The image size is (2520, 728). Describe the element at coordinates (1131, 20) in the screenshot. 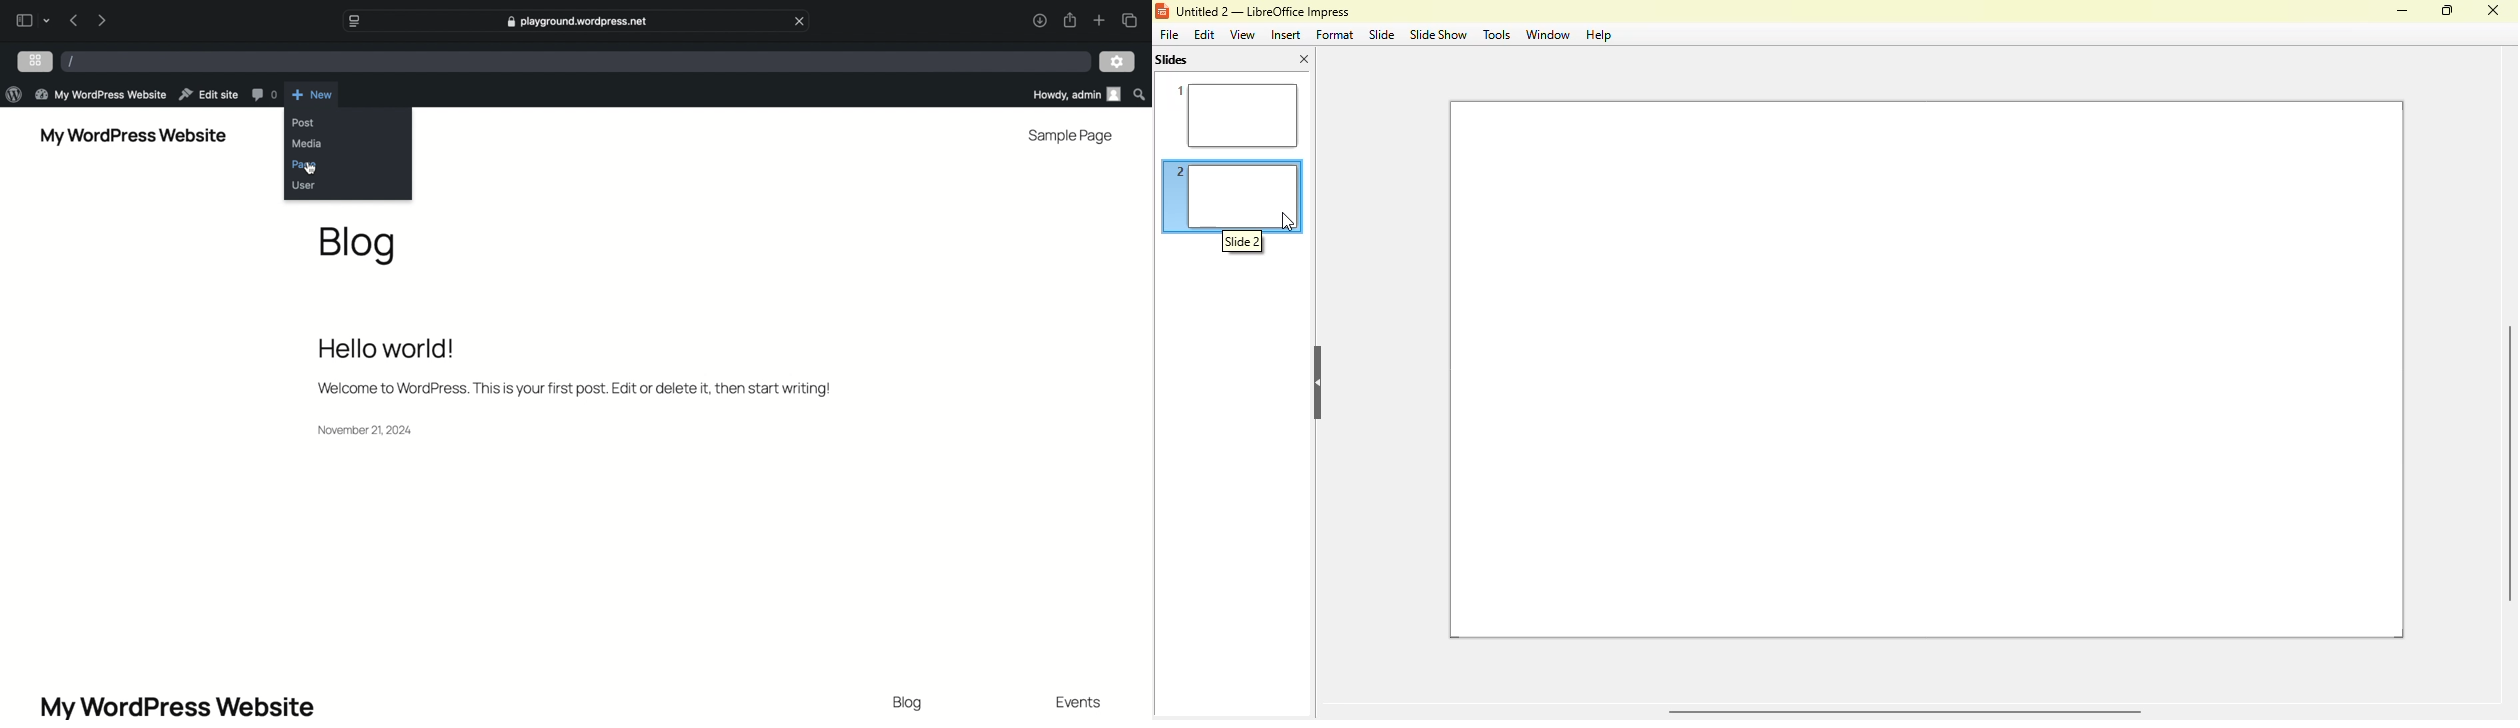

I see `show tab overview` at that location.